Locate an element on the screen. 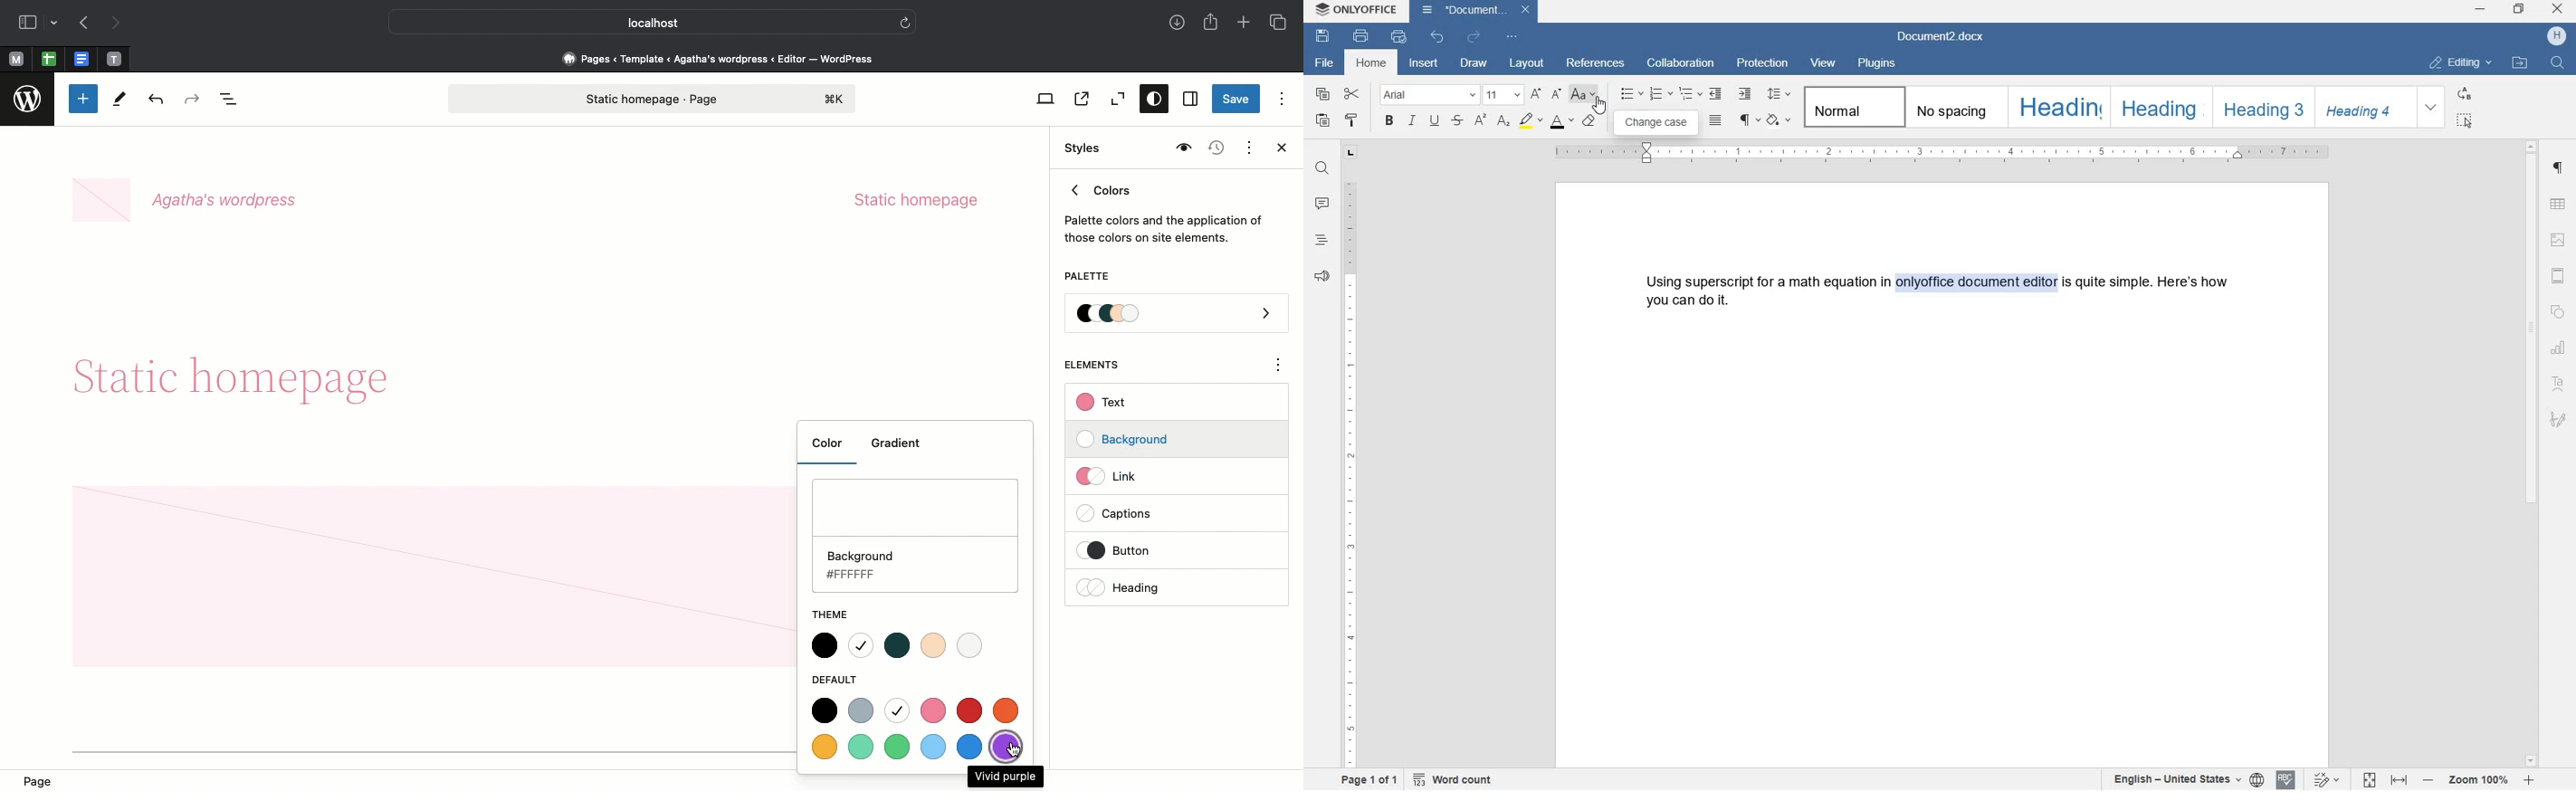  Pinned tab is located at coordinates (49, 60).